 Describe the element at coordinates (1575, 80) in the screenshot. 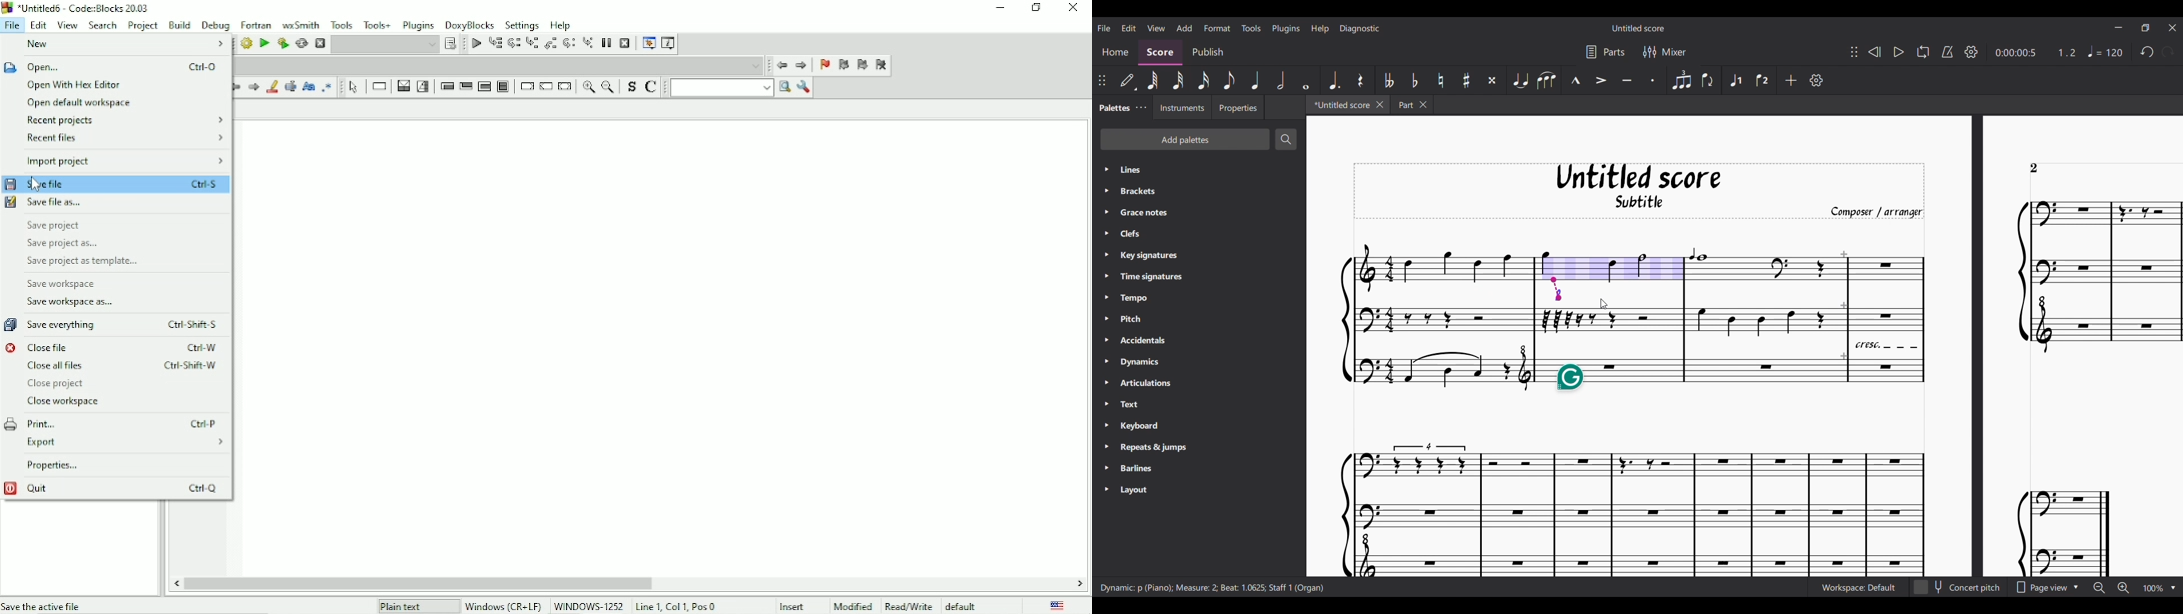

I see `Marcato` at that location.